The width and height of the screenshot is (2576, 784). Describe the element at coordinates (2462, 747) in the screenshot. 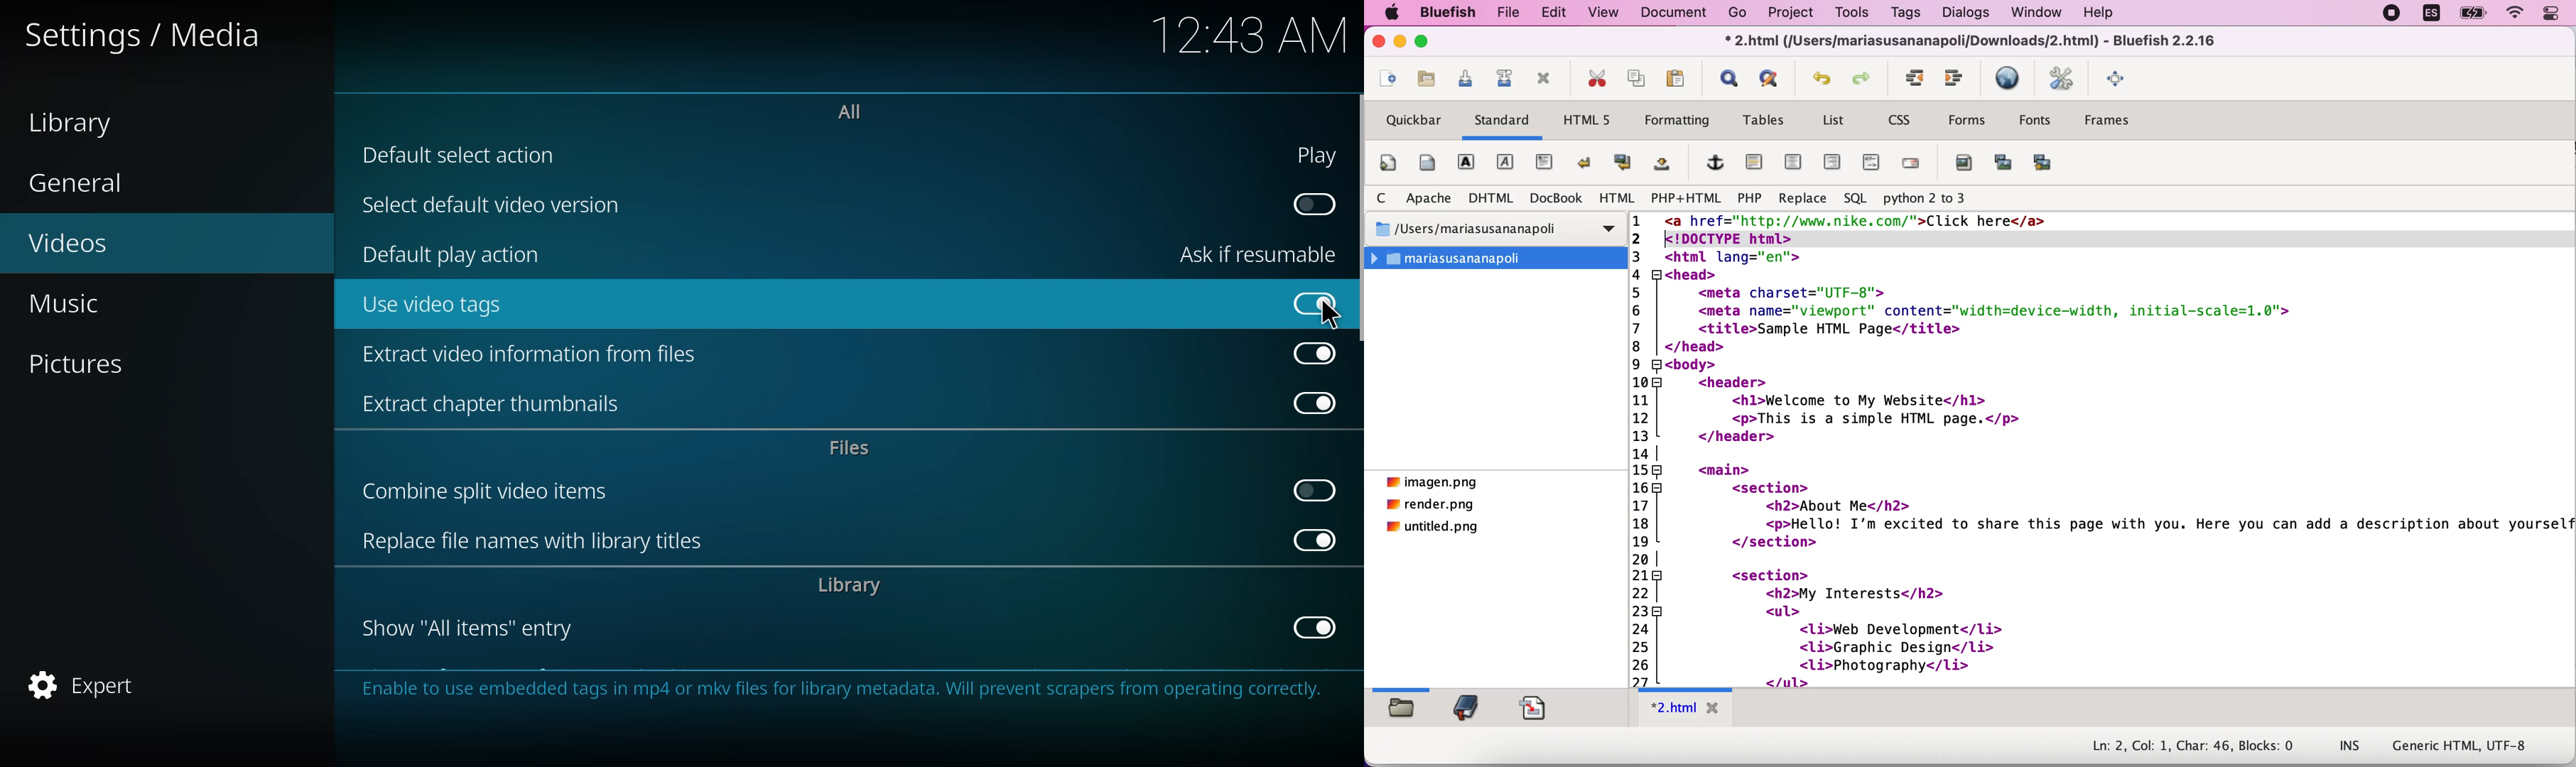

I see `generic html, UTF-8` at that location.